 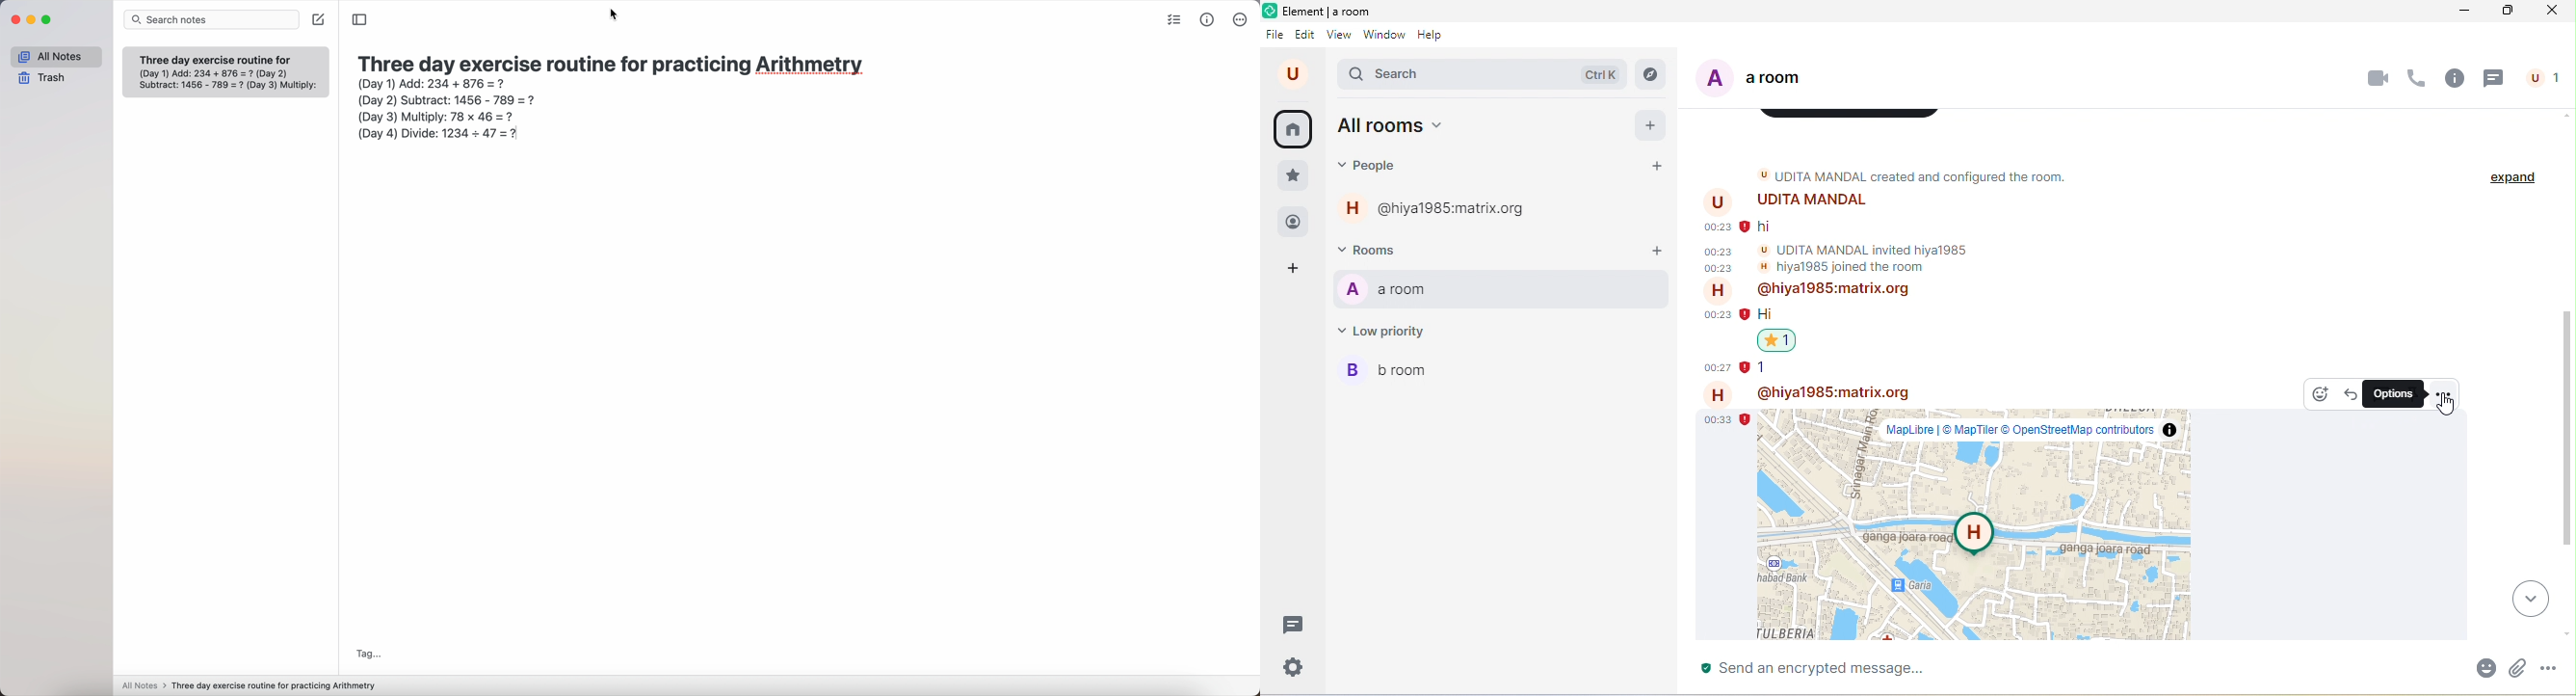 I want to click on search bar, so click(x=1484, y=74).